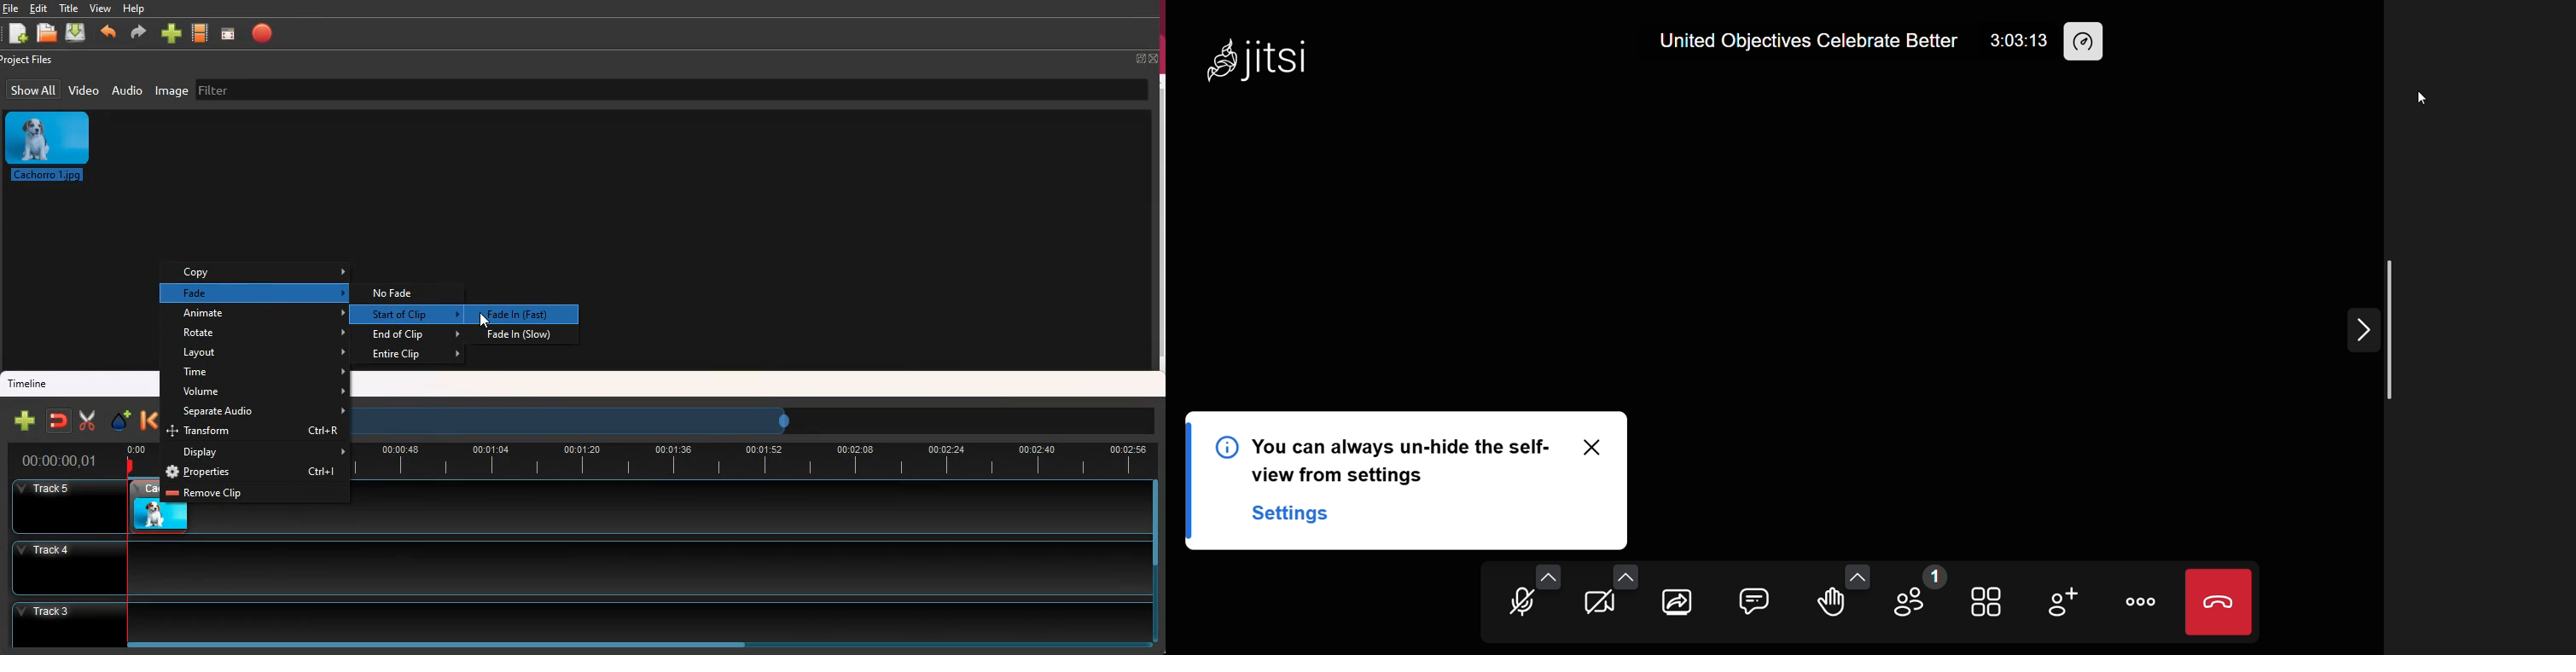 The height and width of the screenshot is (672, 2576). Describe the element at coordinates (1626, 576) in the screenshot. I see `more video option` at that location.